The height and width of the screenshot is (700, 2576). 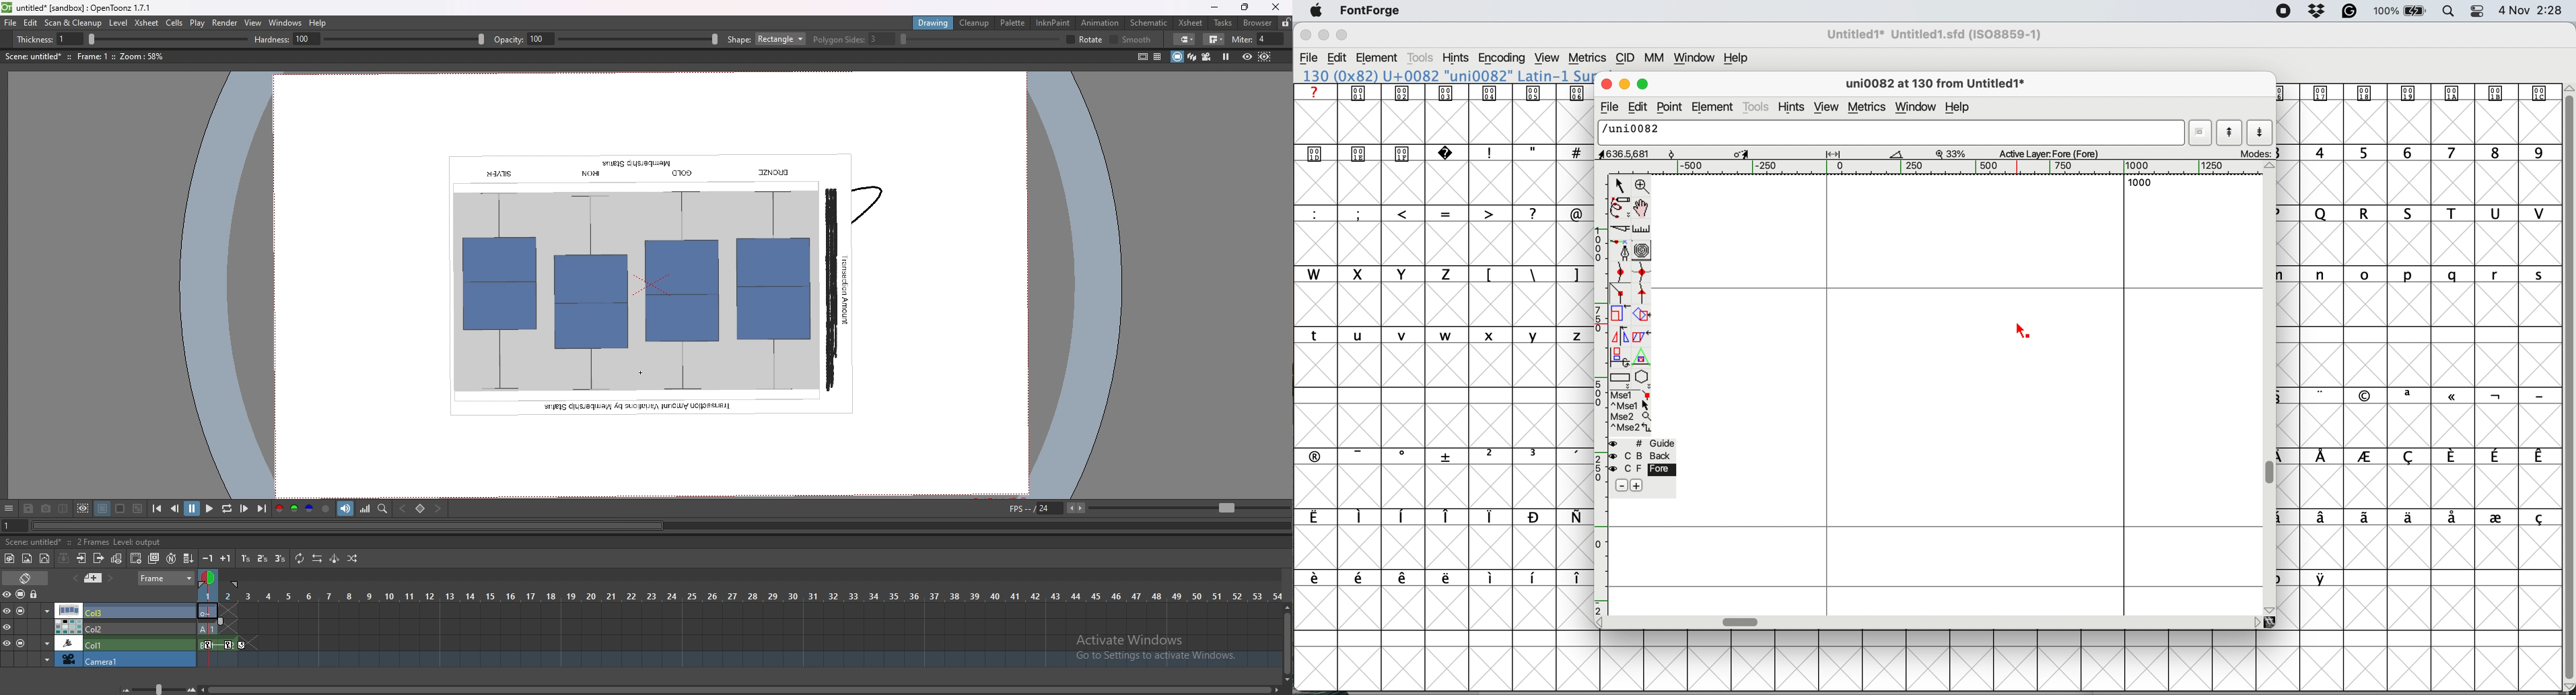 I want to click on selections, so click(x=1632, y=413).